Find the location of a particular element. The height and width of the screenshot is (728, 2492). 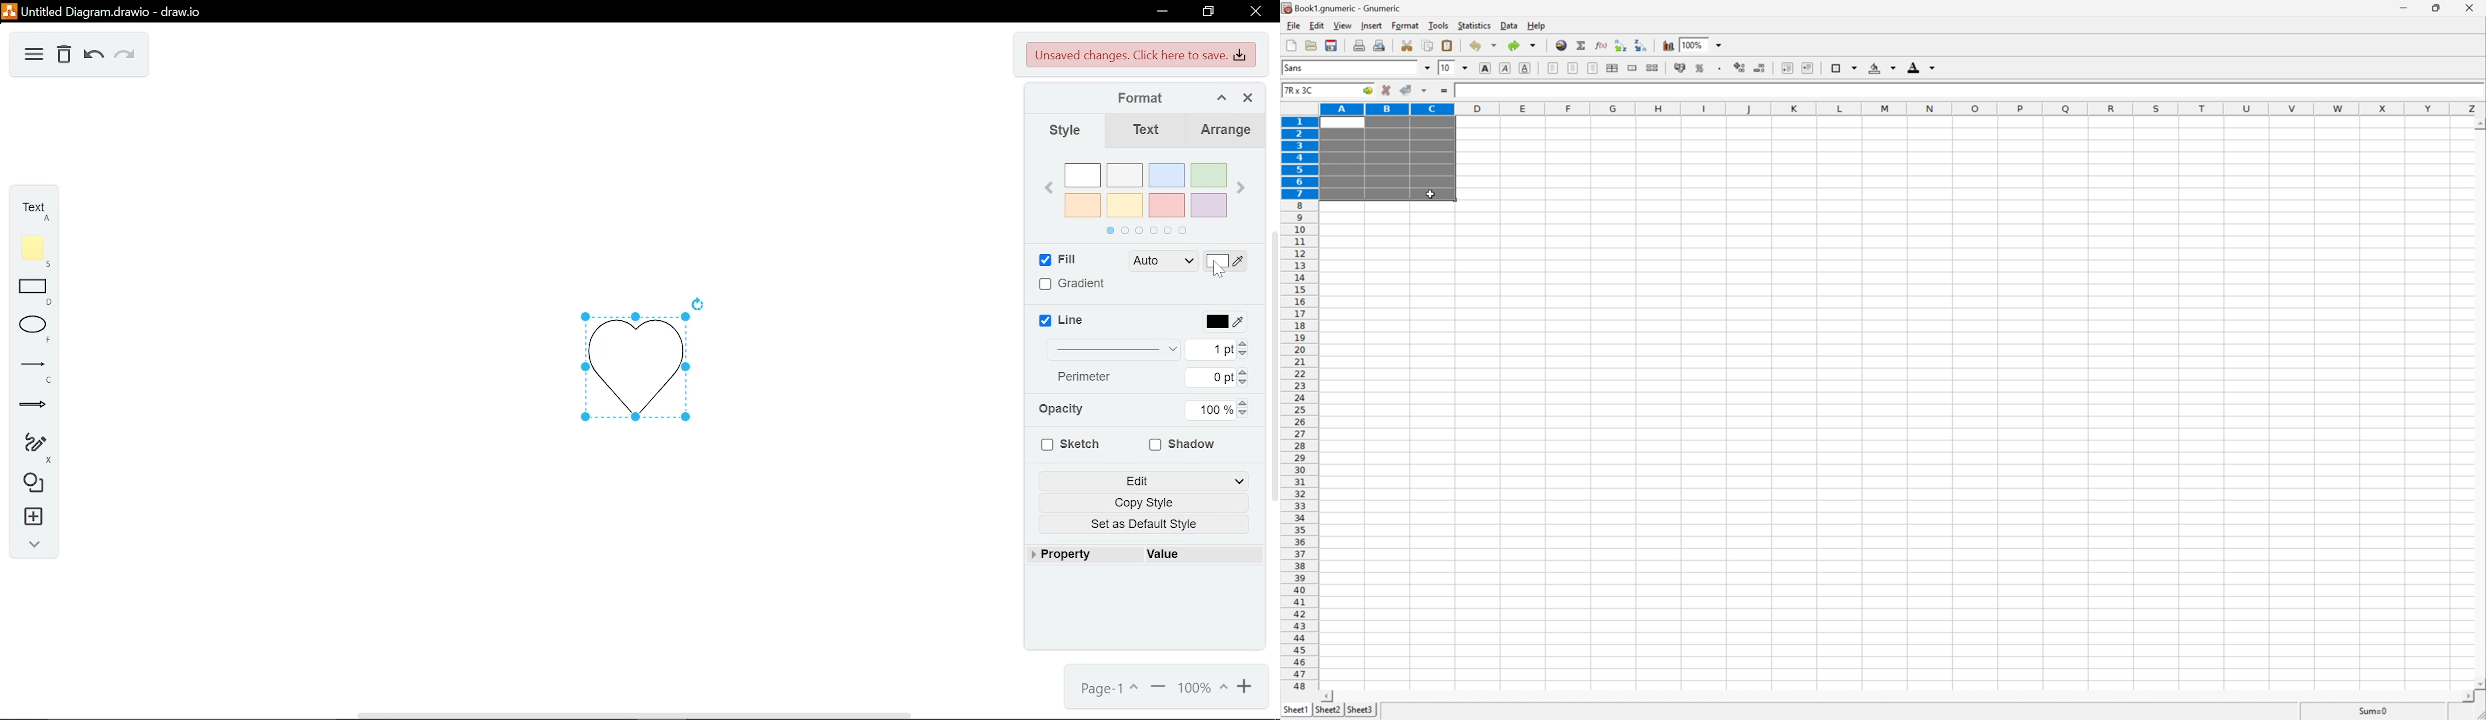

align left is located at coordinates (1554, 67).